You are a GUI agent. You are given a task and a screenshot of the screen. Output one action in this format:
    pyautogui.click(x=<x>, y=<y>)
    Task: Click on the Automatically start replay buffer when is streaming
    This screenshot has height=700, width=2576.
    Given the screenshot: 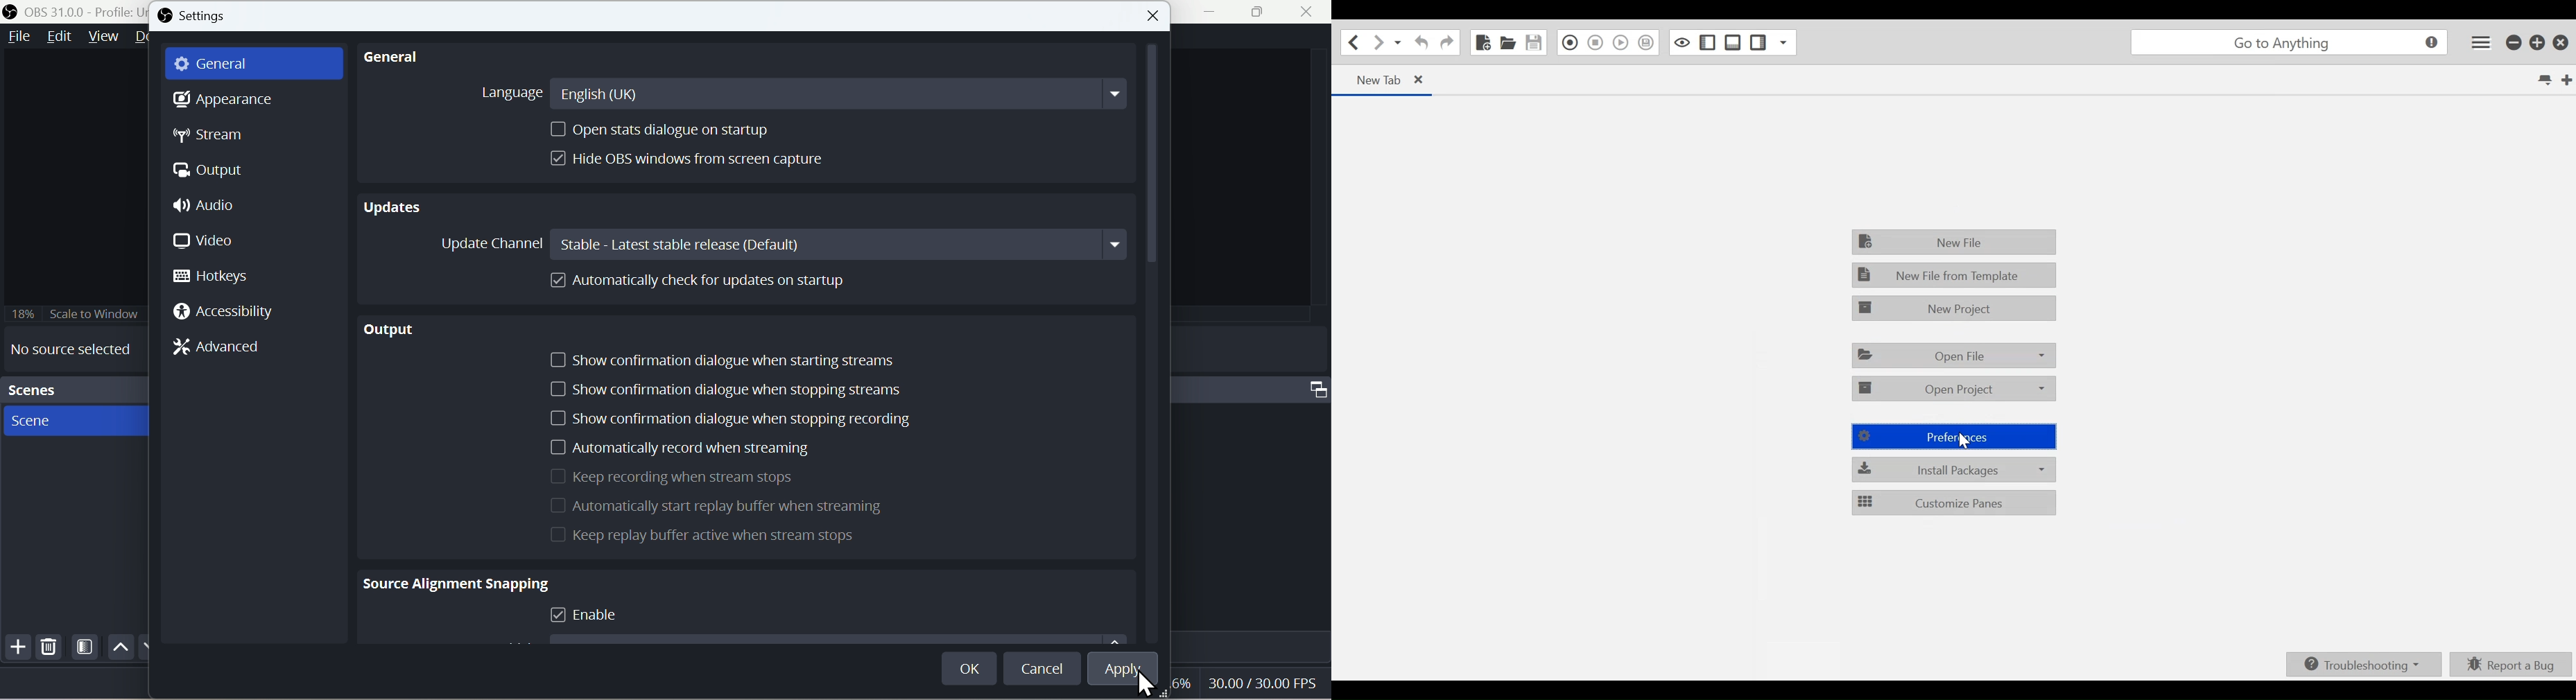 What is the action you would take?
    pyautogui.click(x=716, y=507)
    